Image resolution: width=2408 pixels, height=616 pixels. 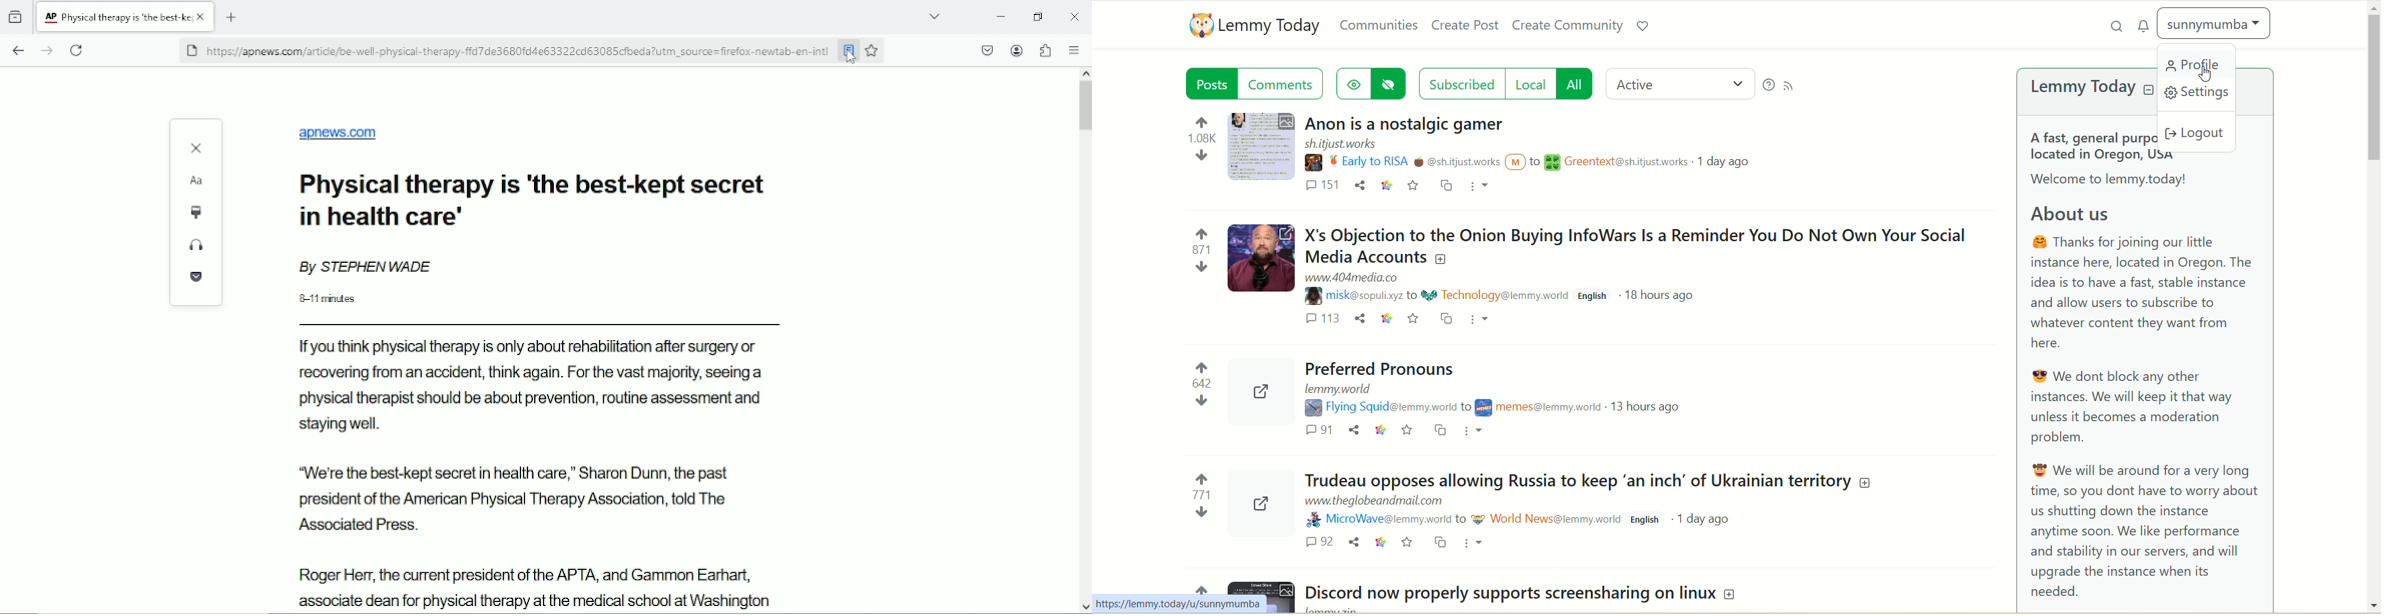 What do you see at coordinates (1595, 294) in the screenshot?
I see `English` at bounding box center [1595, 294].